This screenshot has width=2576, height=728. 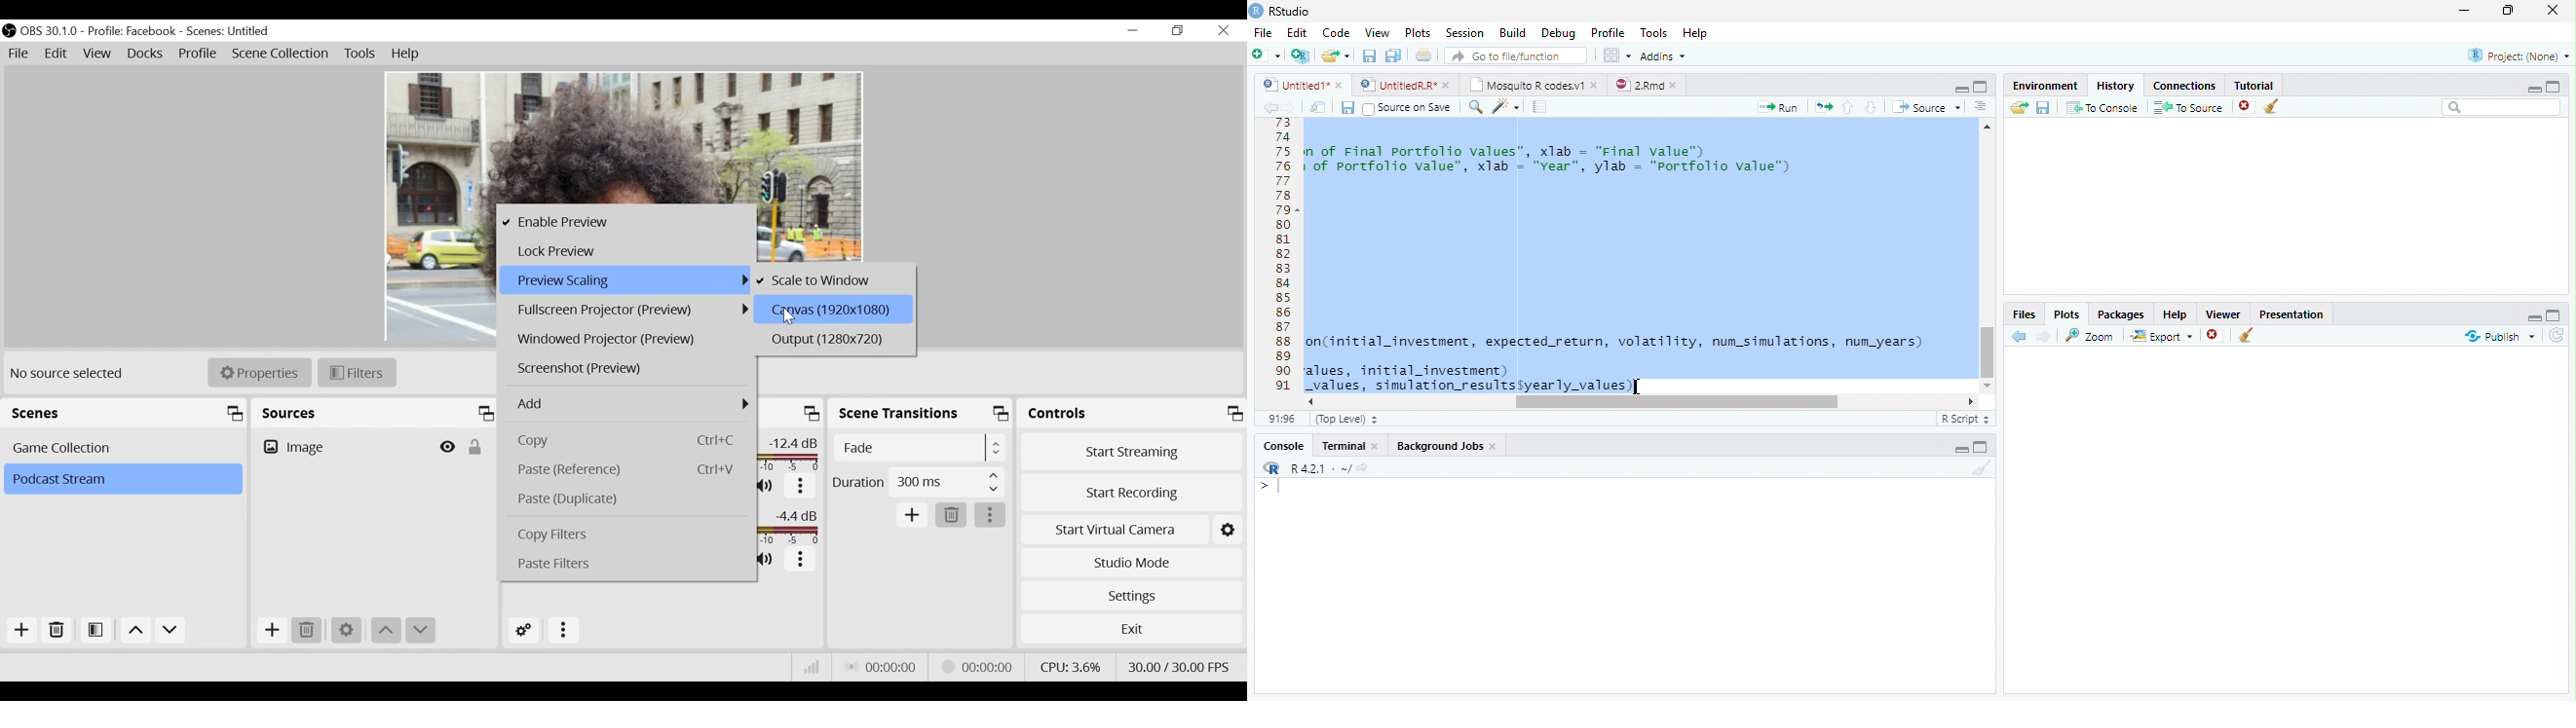 I want to click on Load history from an existing file, so click(x=2018, y=108).